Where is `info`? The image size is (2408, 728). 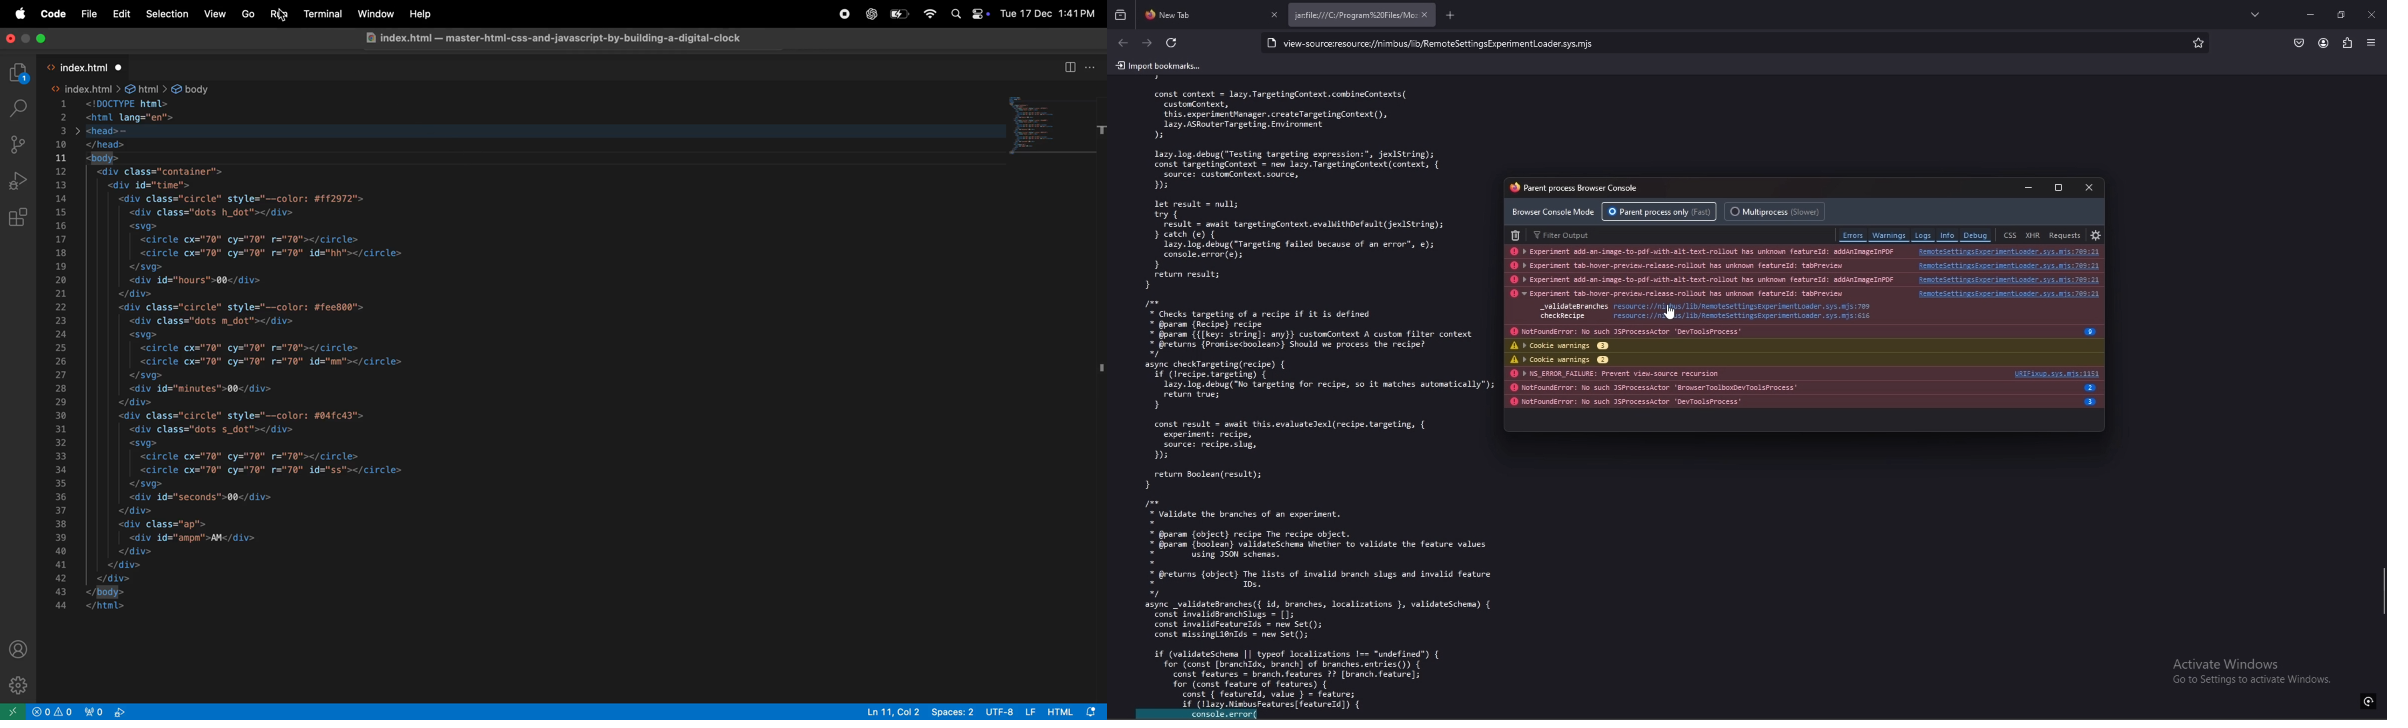
info is located at coordinates (2091, 387).